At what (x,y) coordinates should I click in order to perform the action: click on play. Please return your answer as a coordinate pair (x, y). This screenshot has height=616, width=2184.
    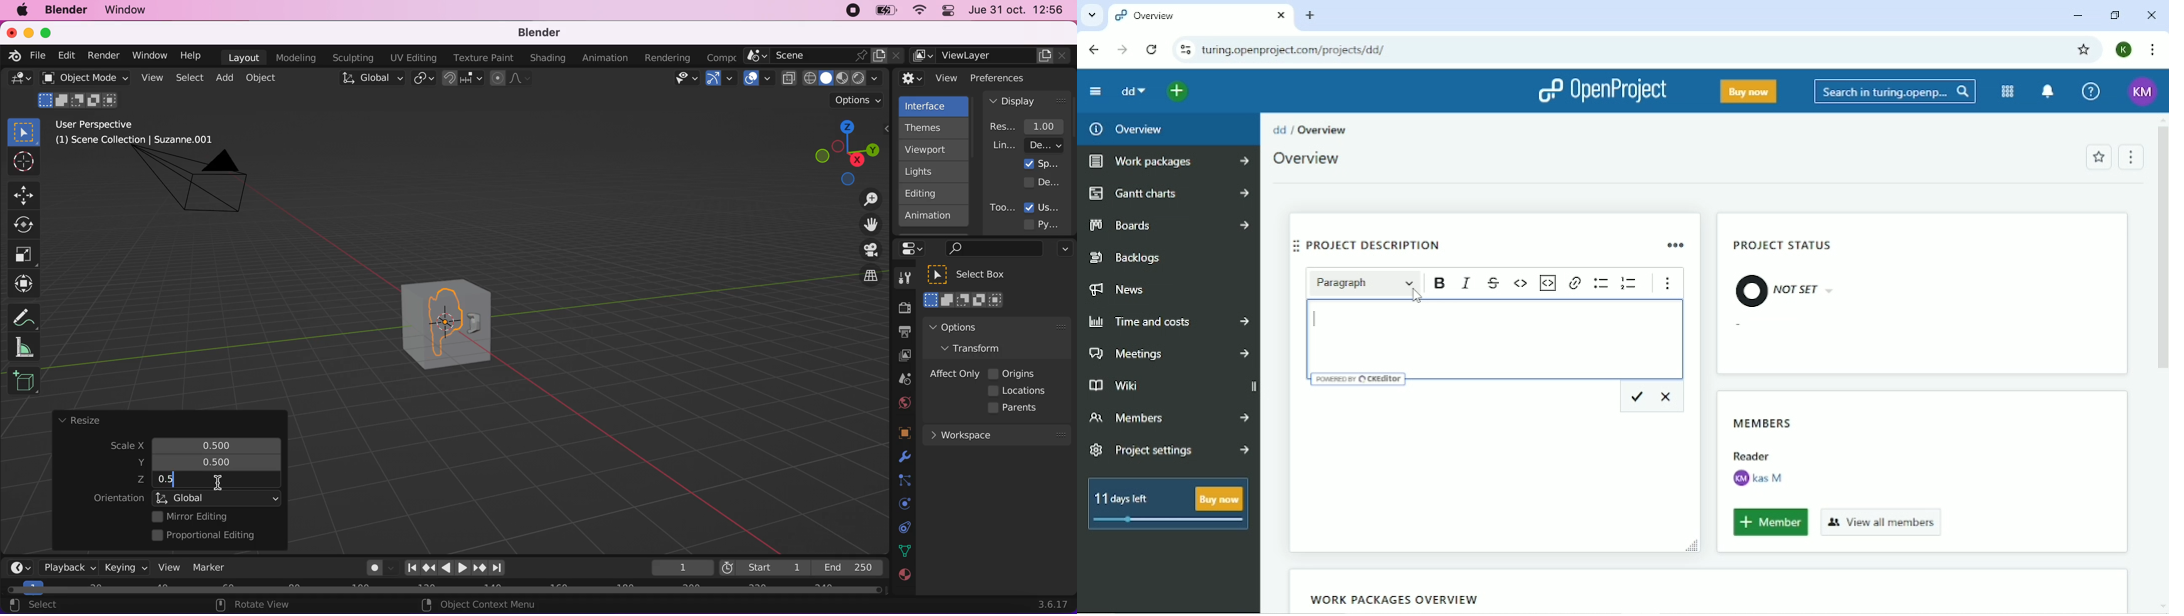
    Looking at the image, I should click on (455, 568).